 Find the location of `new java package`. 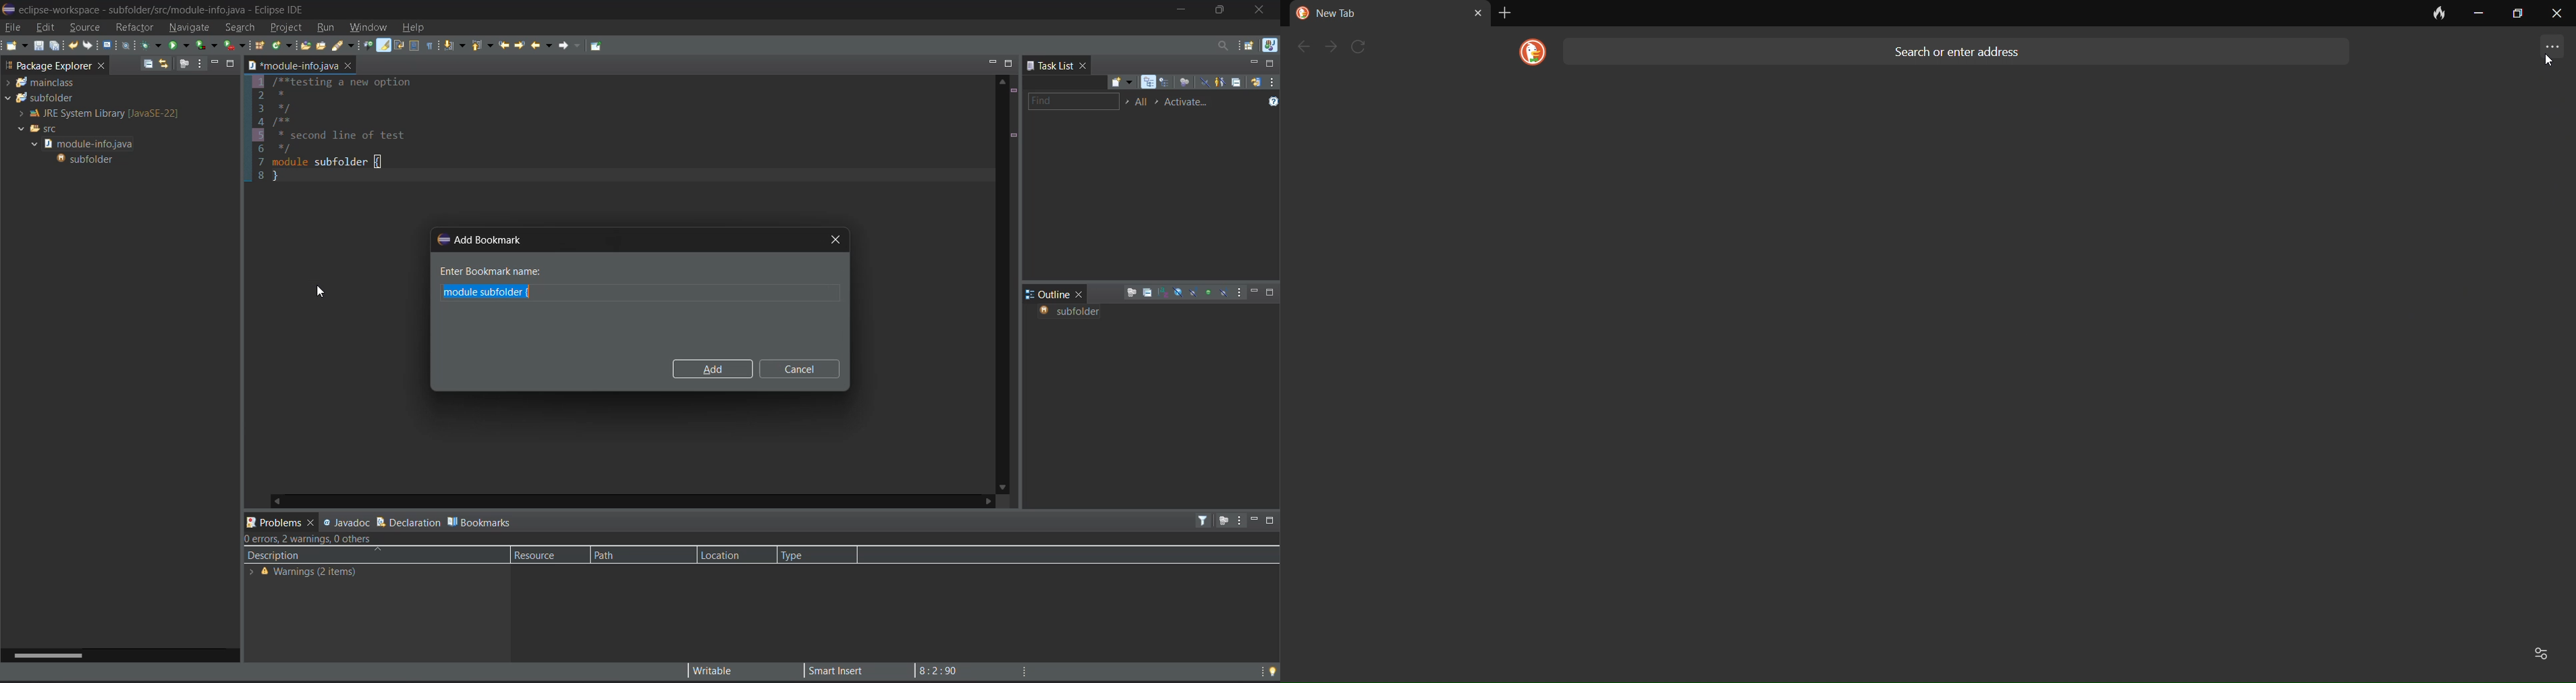

new java package is located at coordinates (261, 47).